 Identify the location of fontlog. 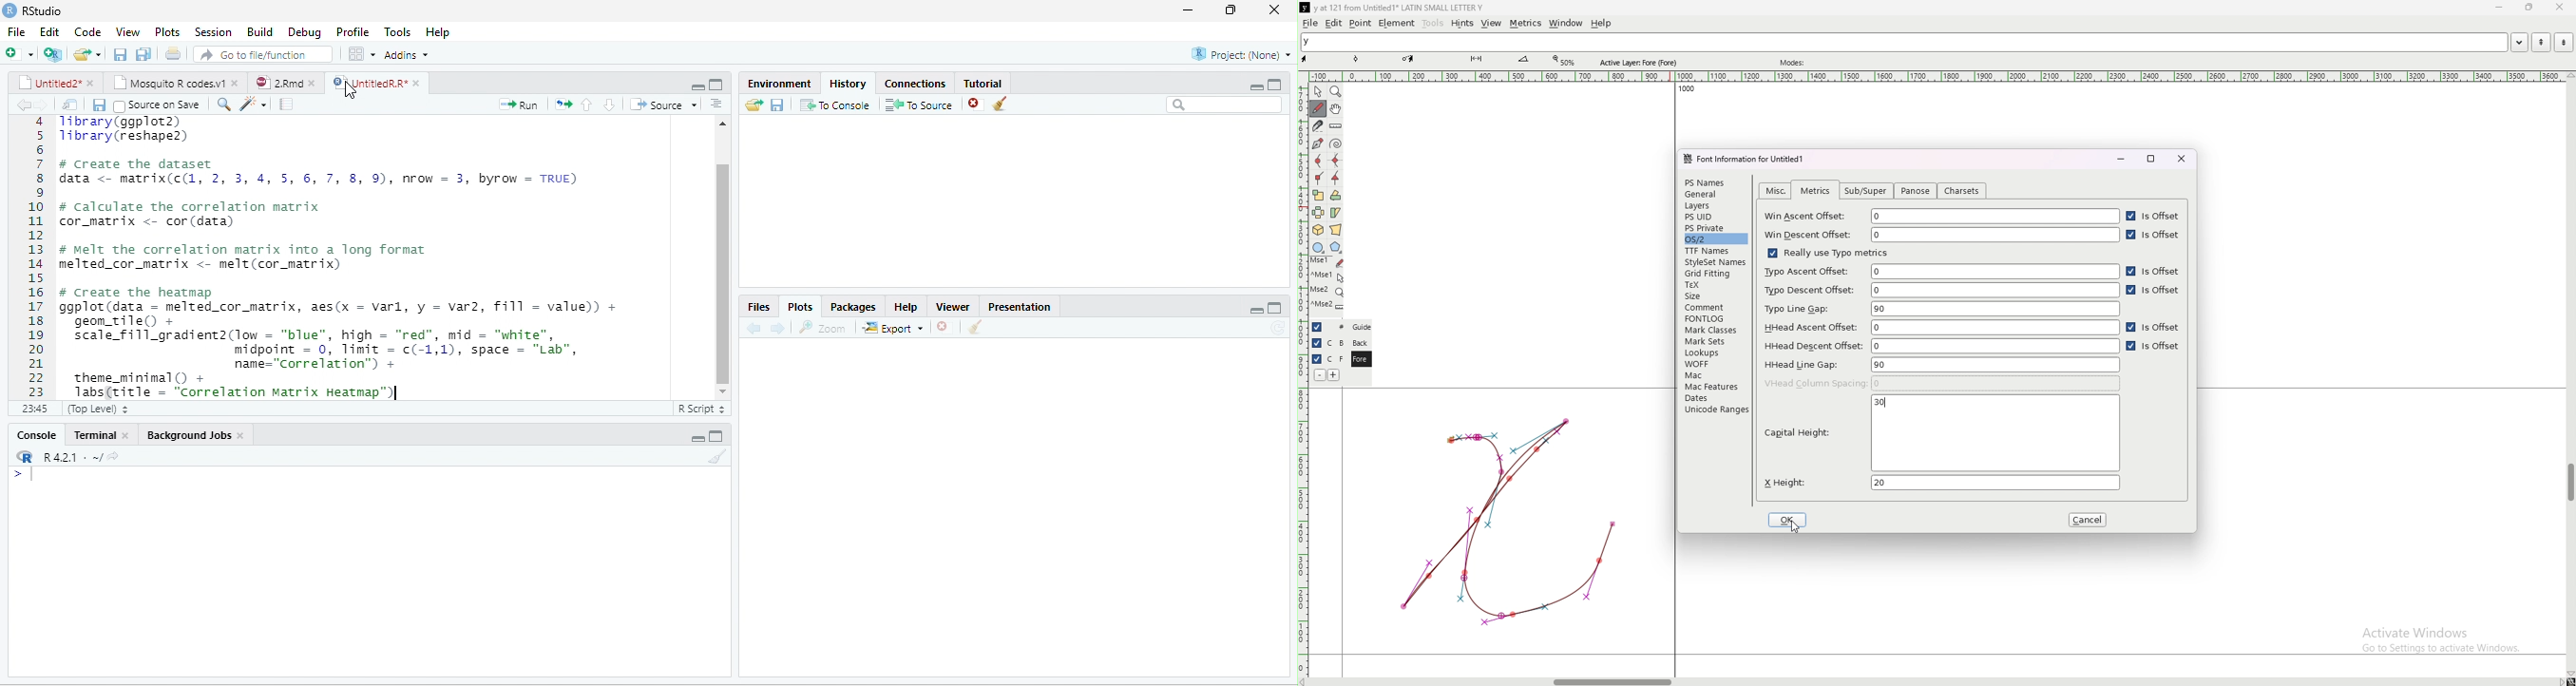
(1716, 318).